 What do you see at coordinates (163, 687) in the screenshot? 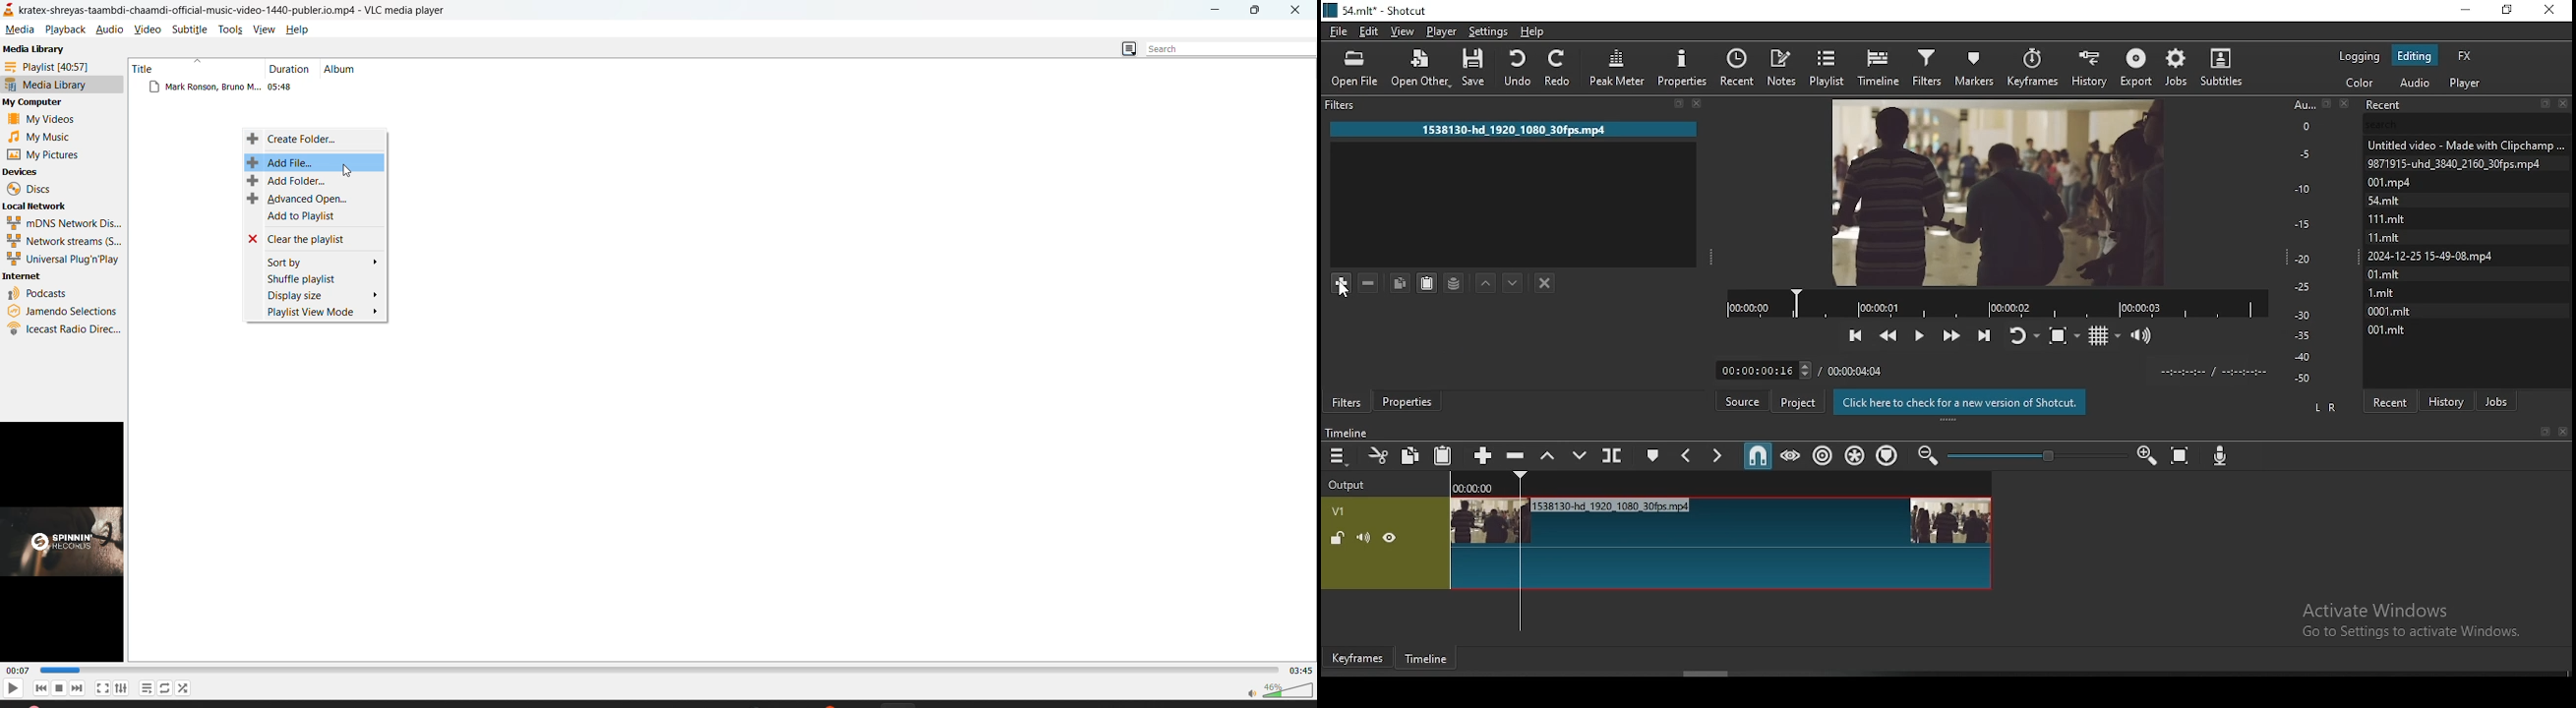
I see `loop` at bounding box center [163, 687].